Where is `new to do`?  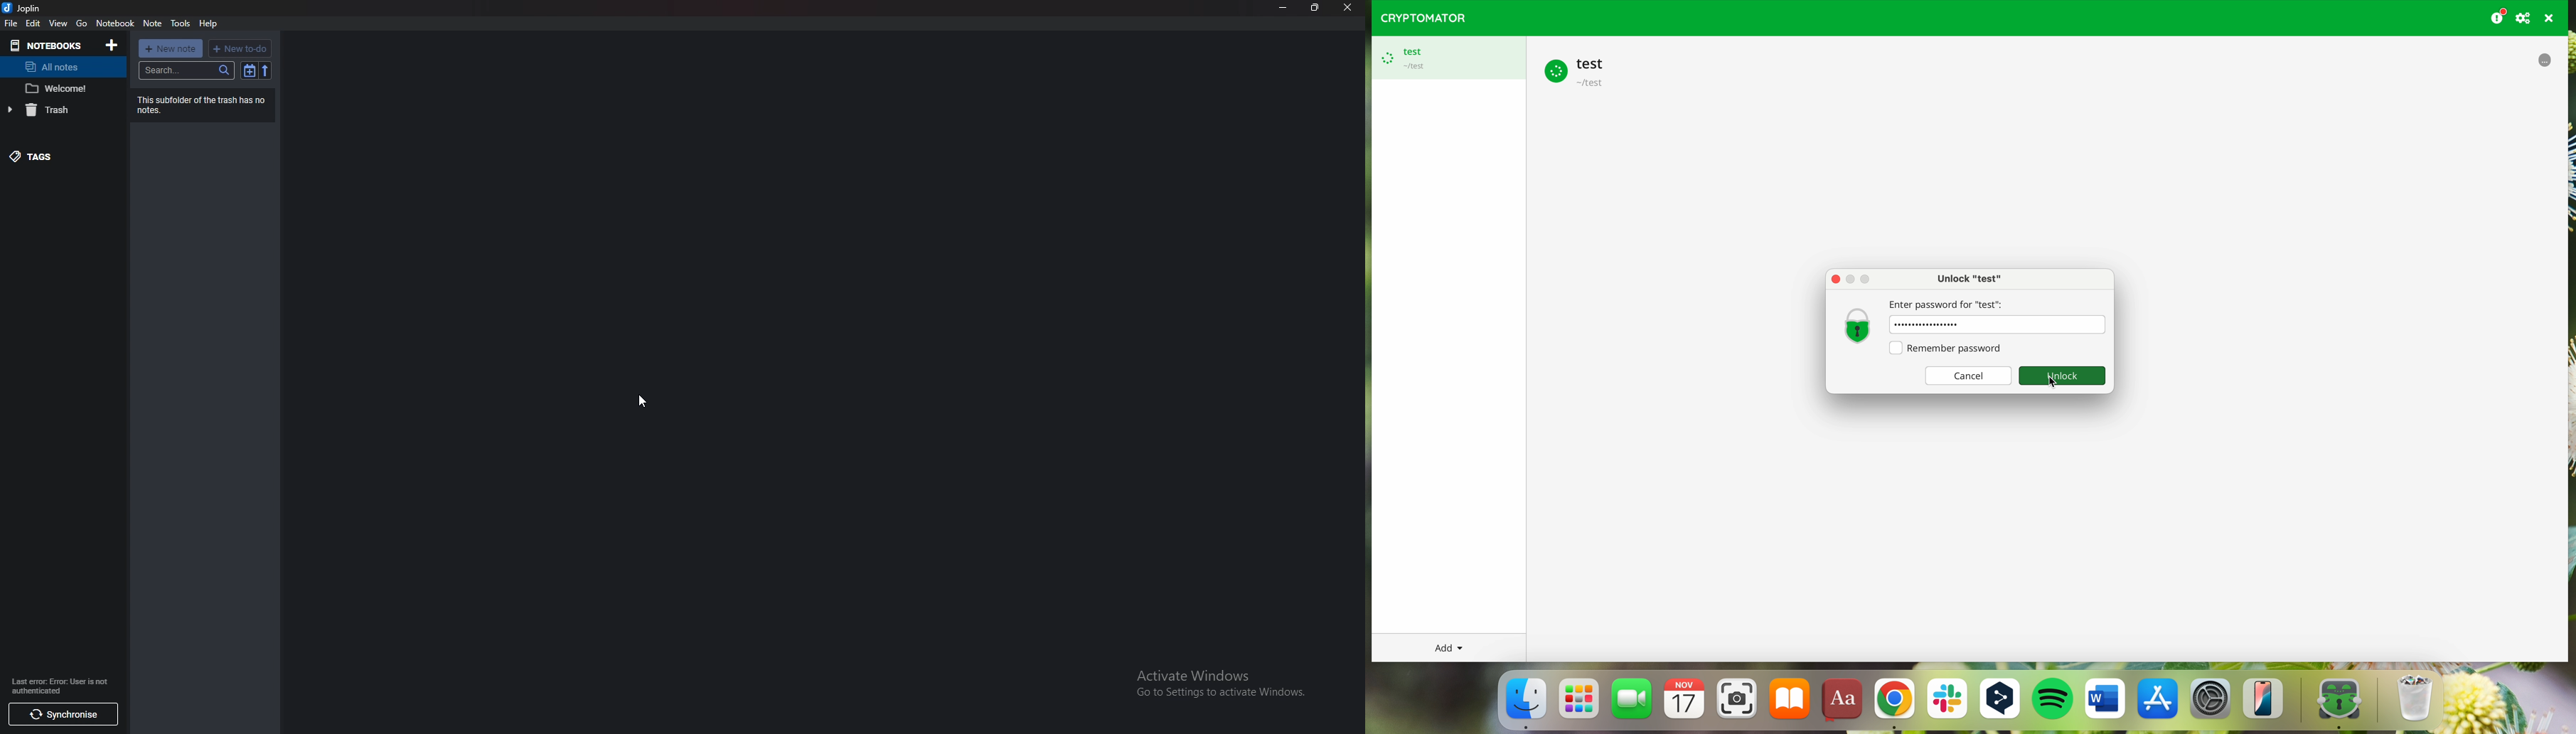
new to do is located at coordinates (240, 47).